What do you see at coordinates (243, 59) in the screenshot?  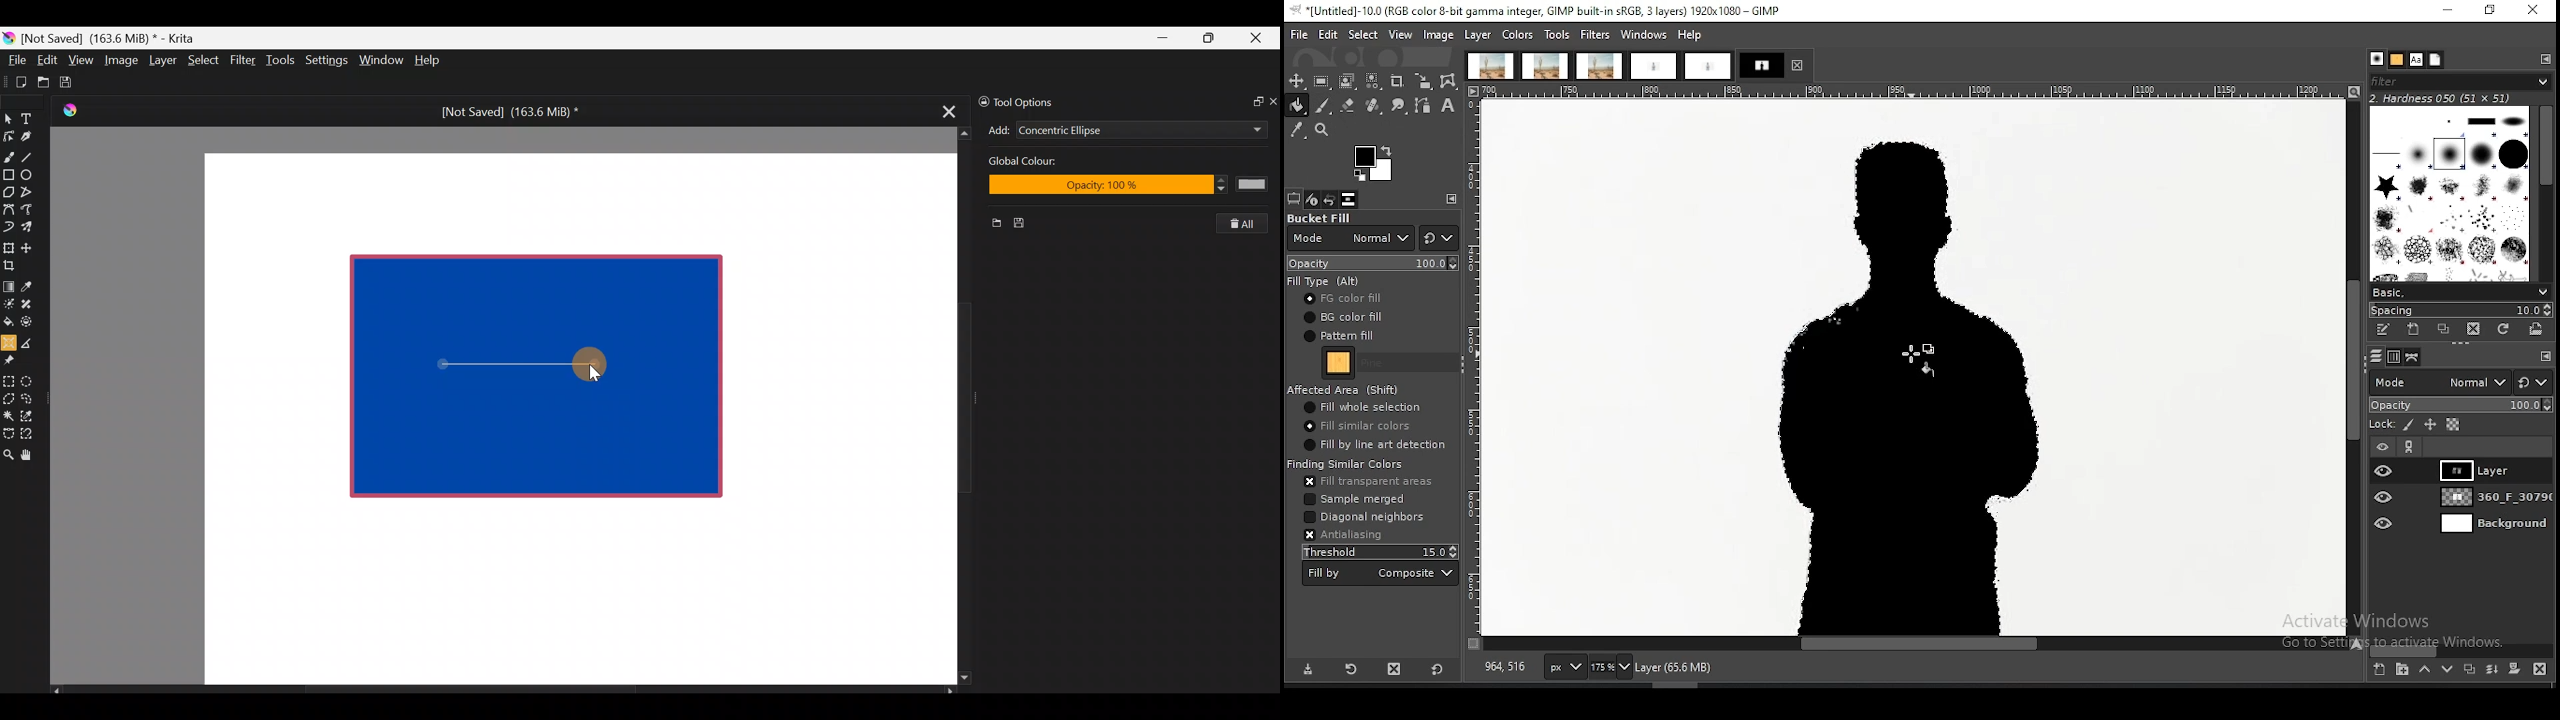 I see `Filter` at bounding box center [243, 59].